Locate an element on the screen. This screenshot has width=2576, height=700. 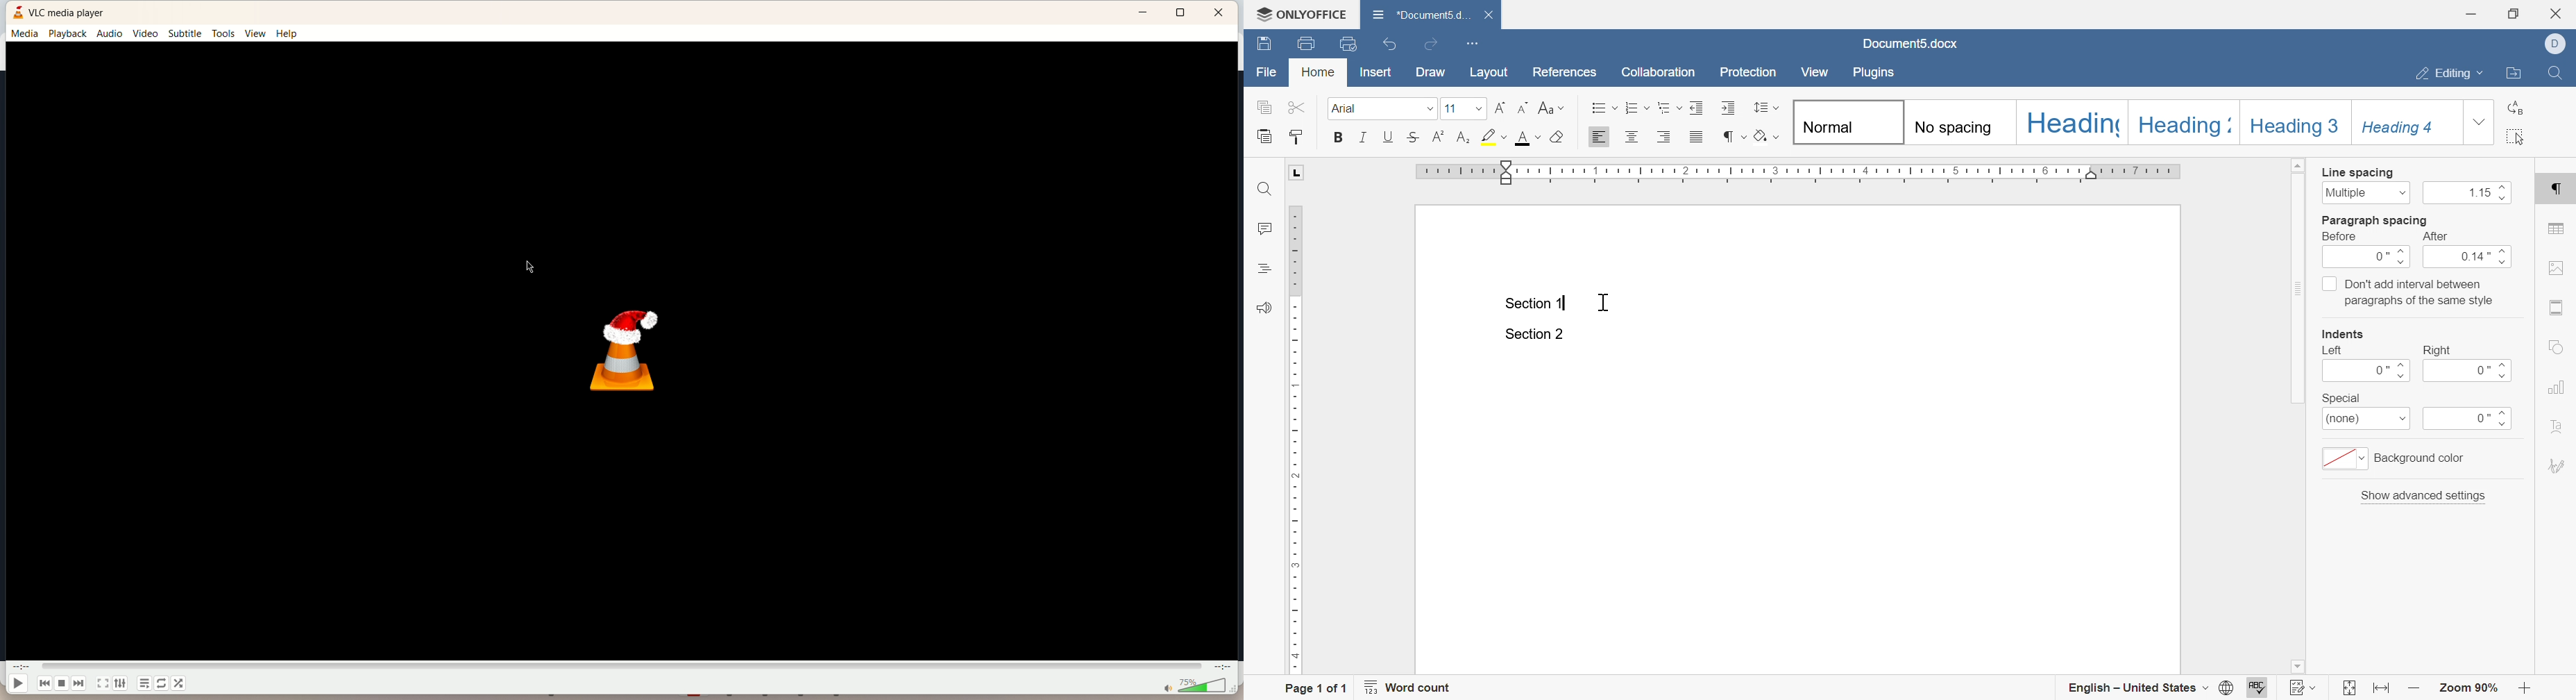
0 is located at coordinates (2468, 419).